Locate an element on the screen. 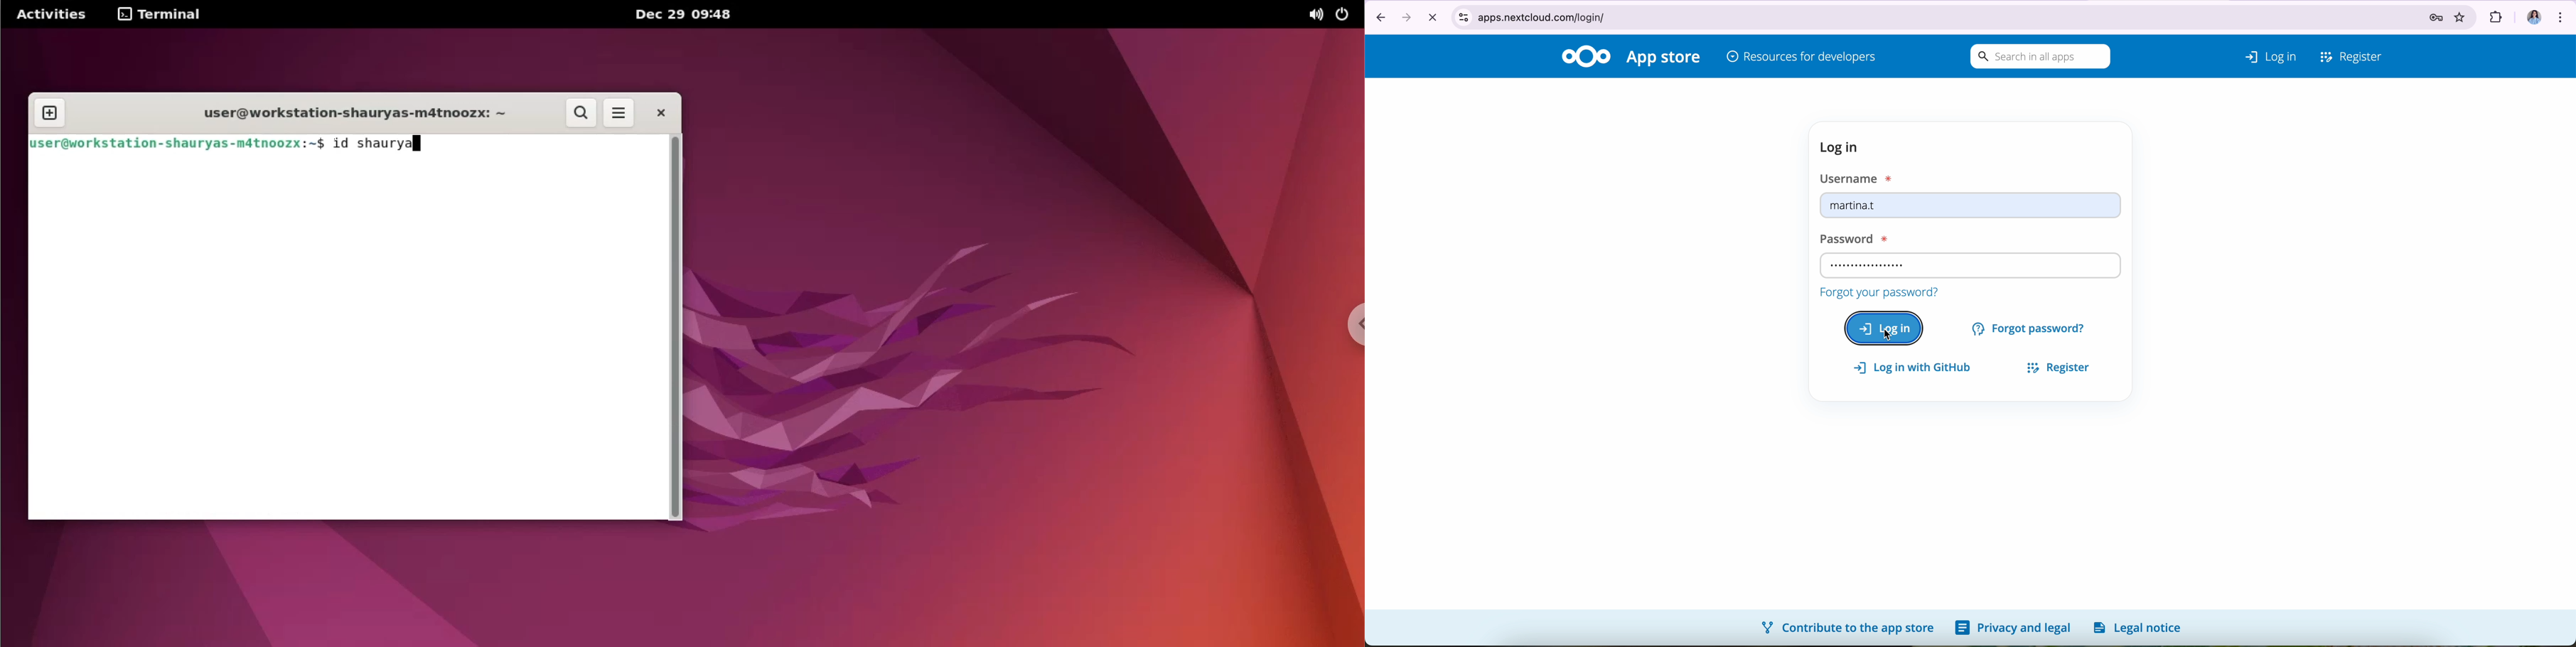 Image resolution: width=2576 pixels, height=672 pixels. apps.nextcloud.com is located at coordinates (1900, 16).